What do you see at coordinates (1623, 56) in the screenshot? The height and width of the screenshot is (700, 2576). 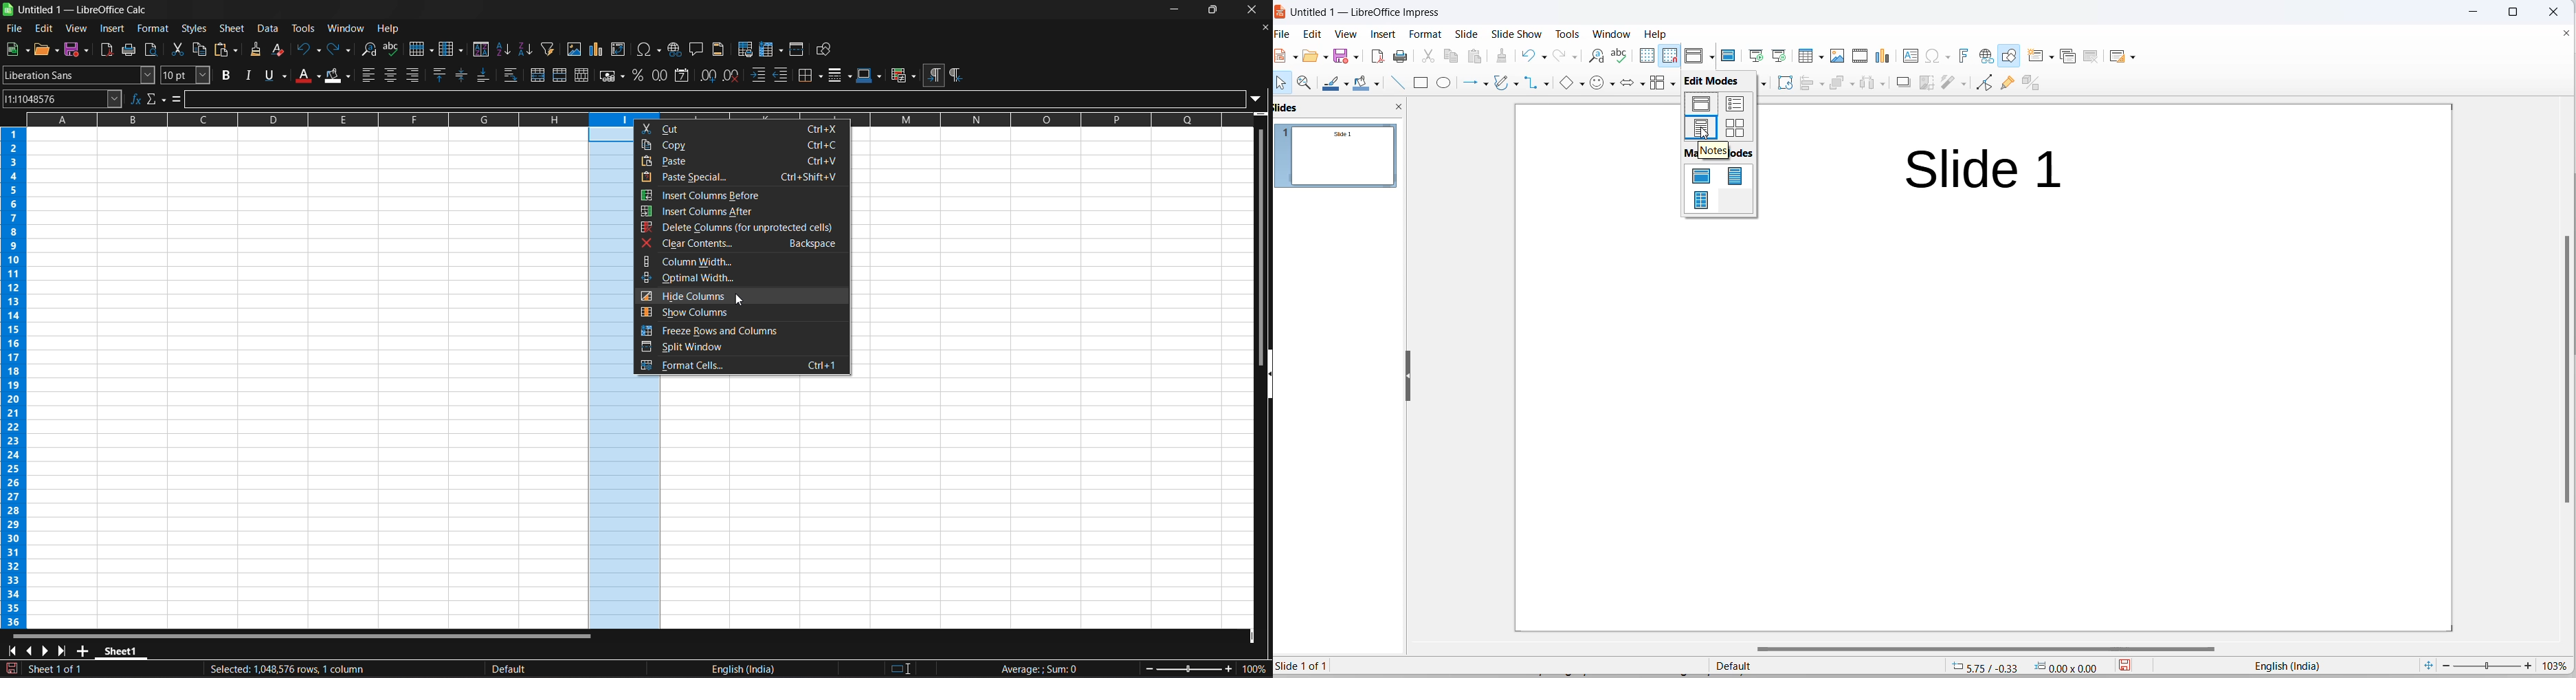 I see `spellings ` at bounding box center [1623, 56].